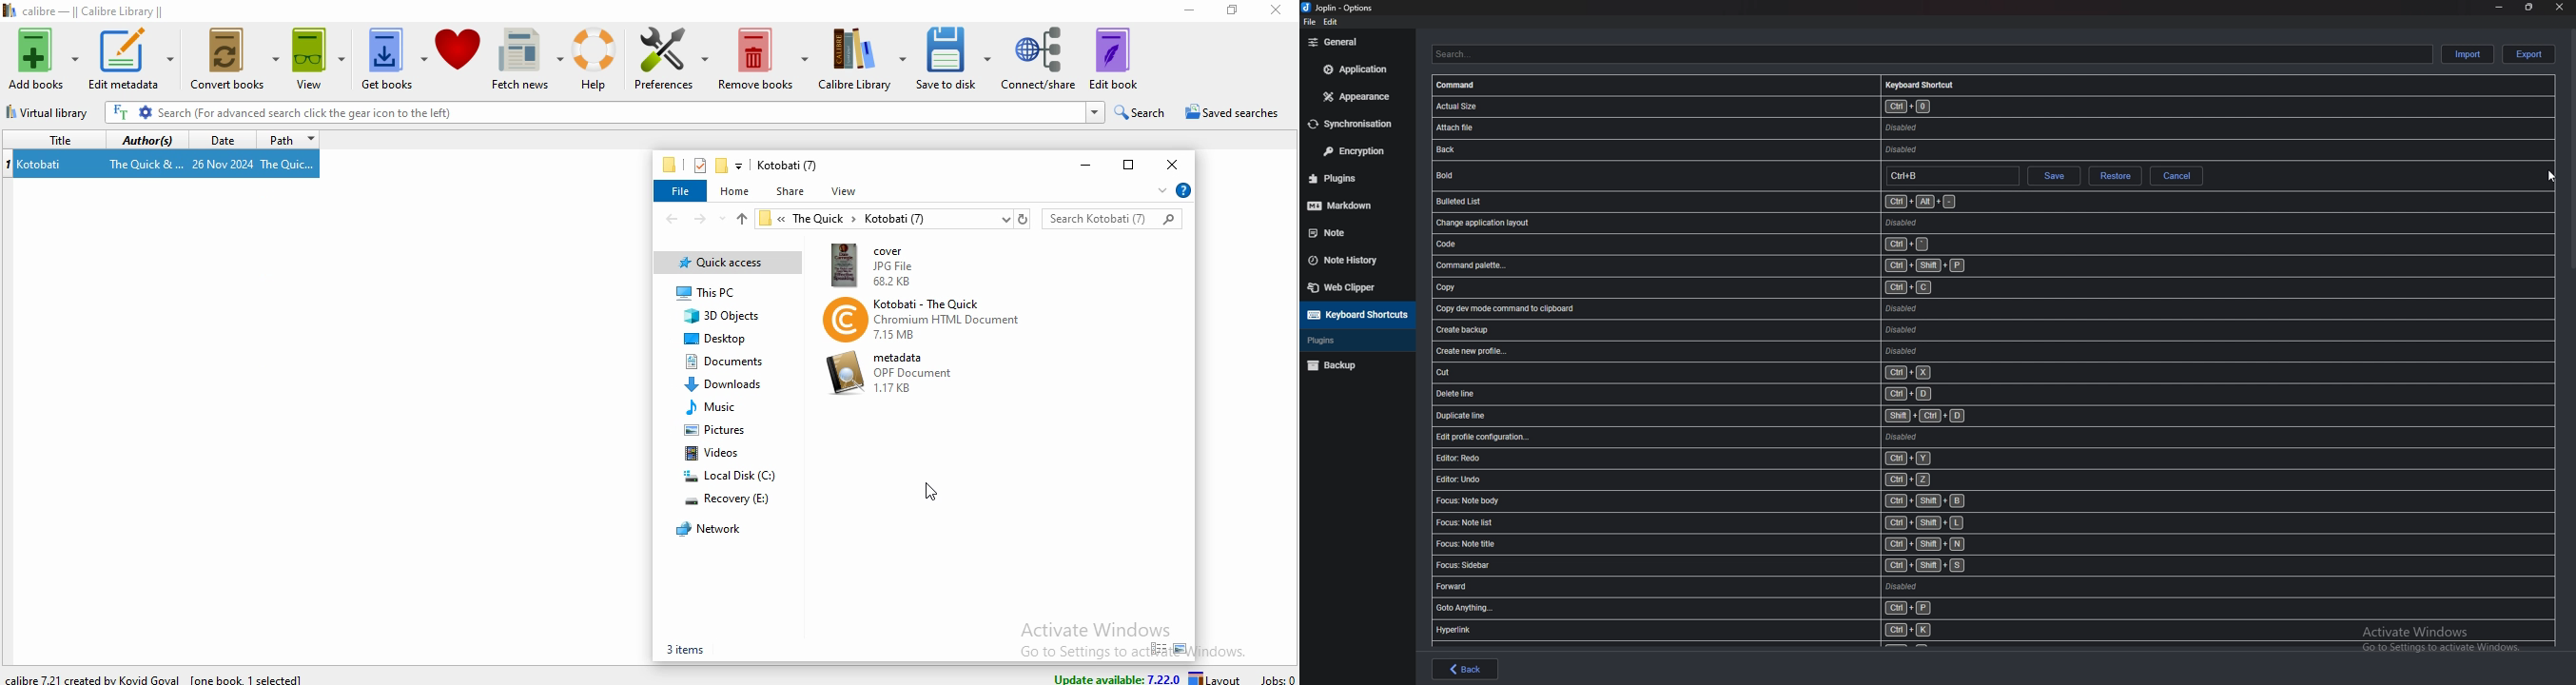 The width and height of the screenshot is (2576, 700). What do you see at coordinates (41, 165) in the screenshot?
I see `Kotobati` at bounding box center [41, 165].